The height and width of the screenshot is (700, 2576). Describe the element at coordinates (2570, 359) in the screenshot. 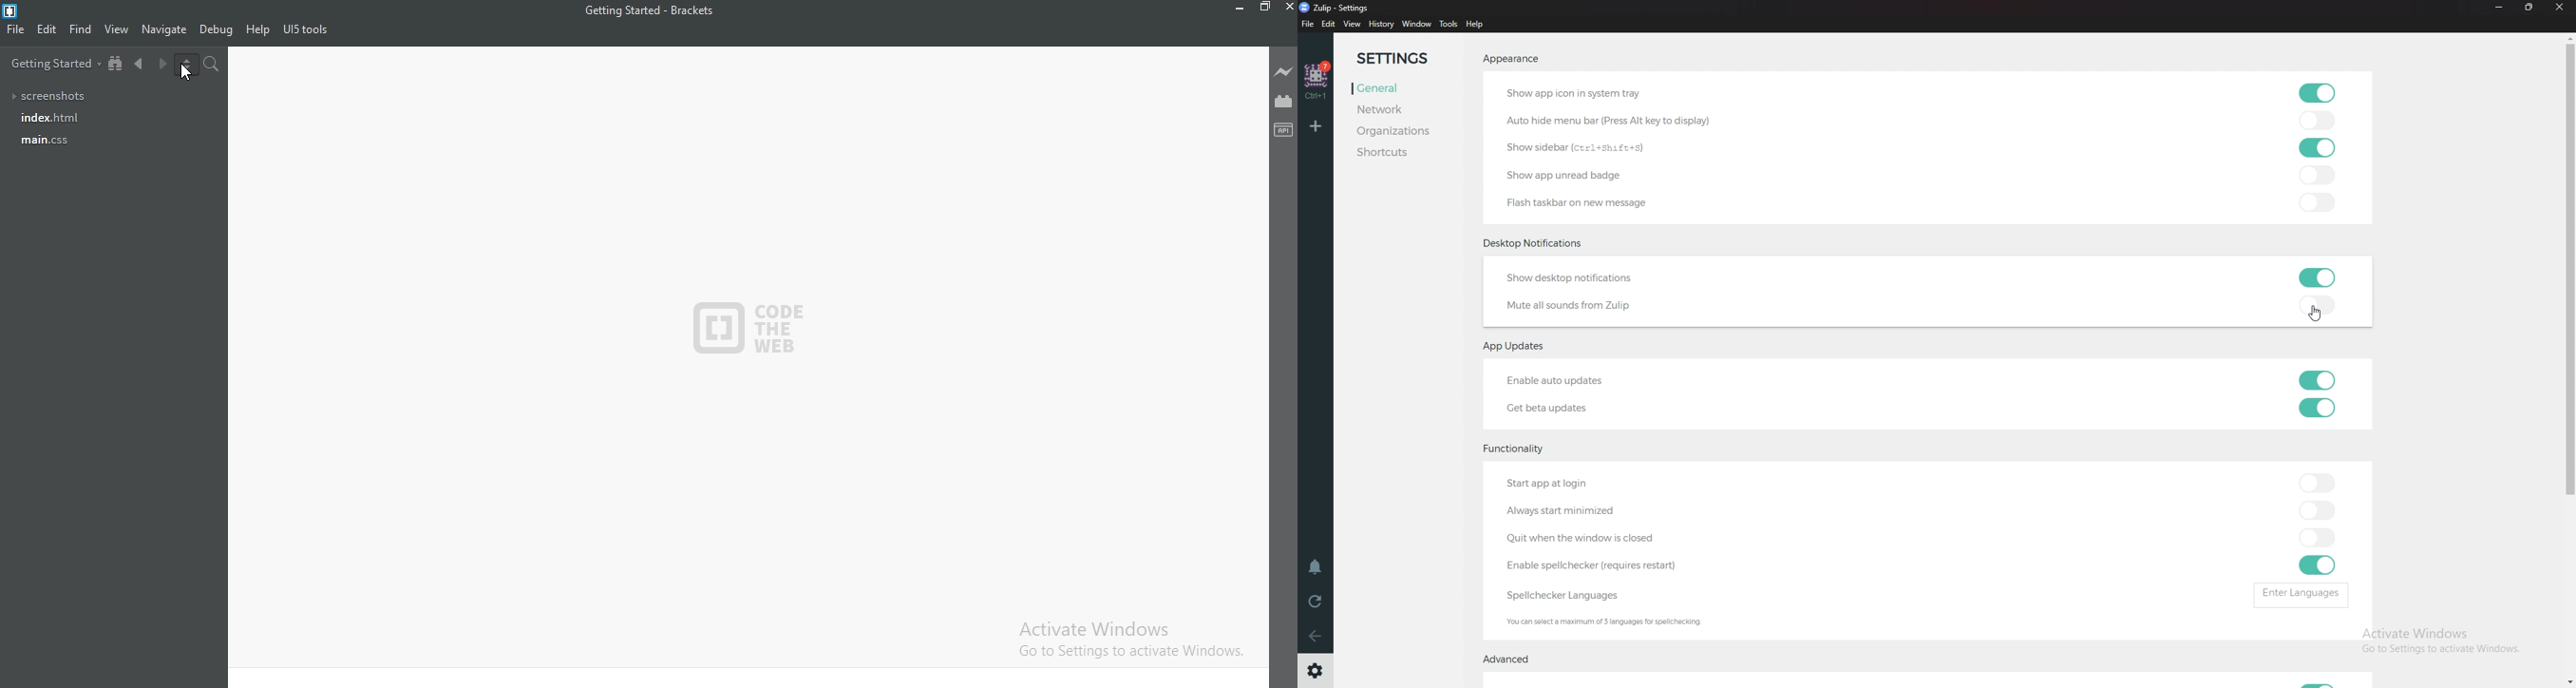

I see `Scroll bar` at that location.